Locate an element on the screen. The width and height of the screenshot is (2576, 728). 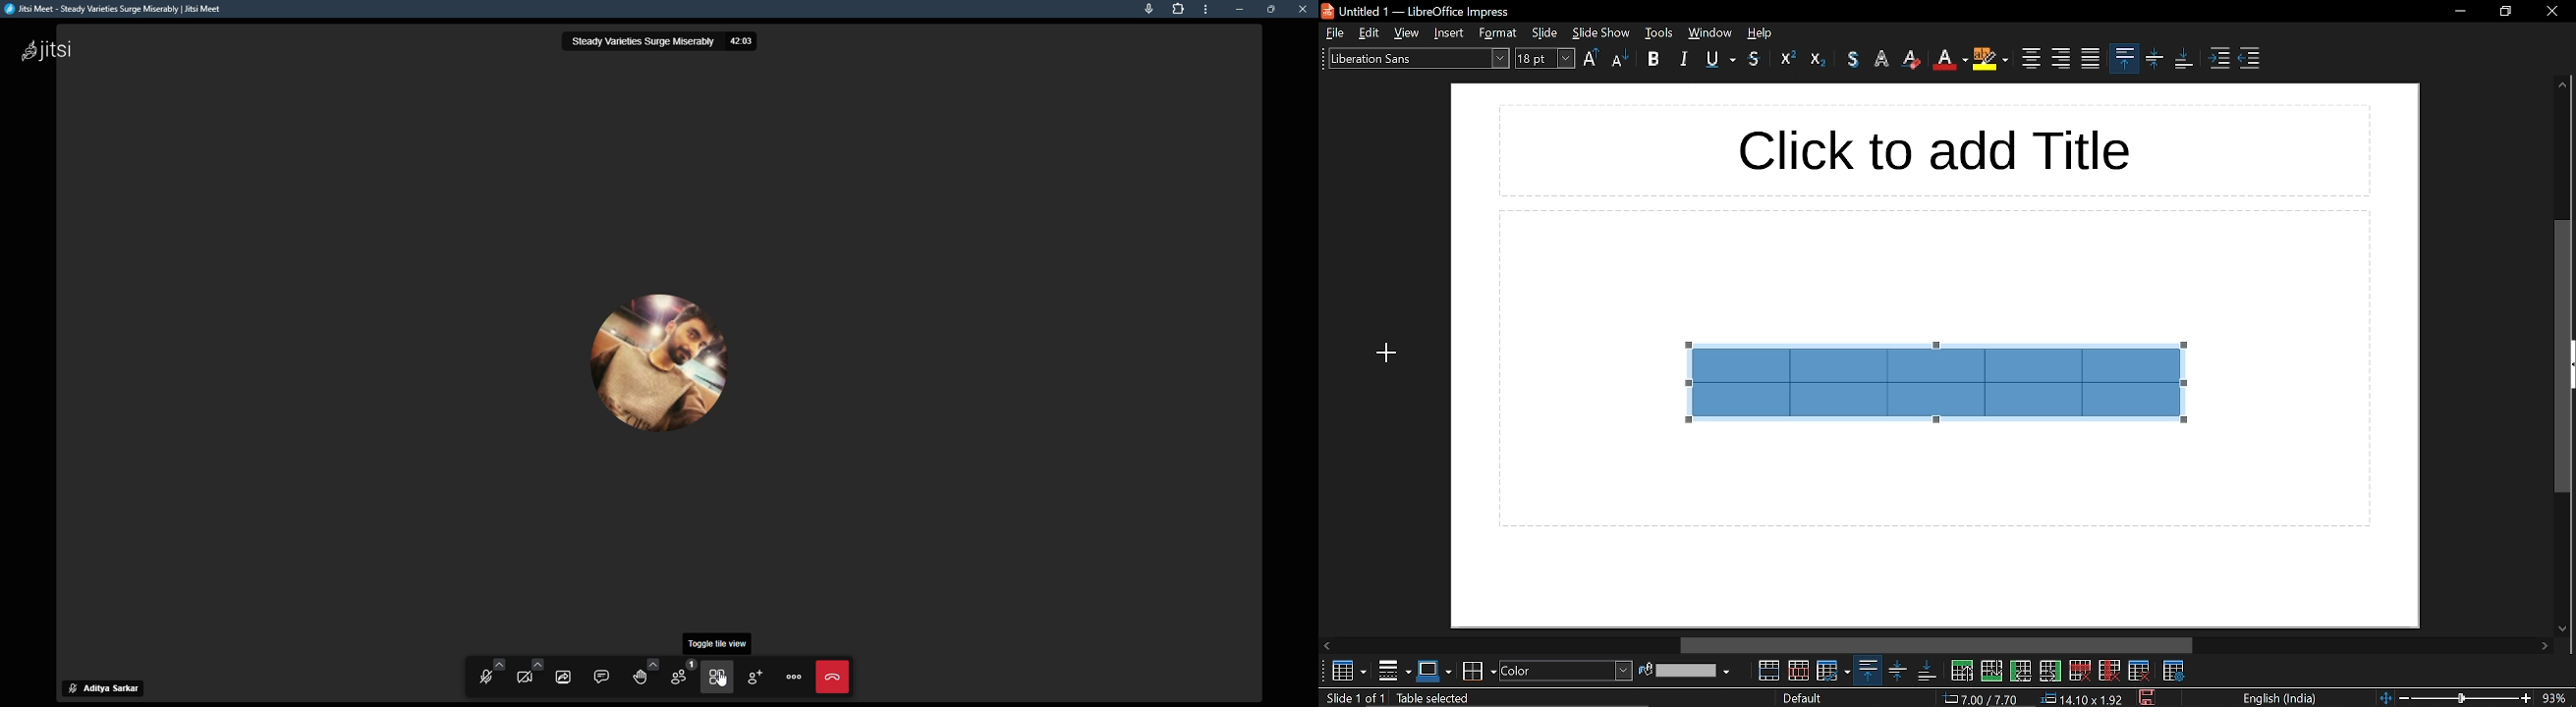
upper case is located at coordinates (1591, 57).